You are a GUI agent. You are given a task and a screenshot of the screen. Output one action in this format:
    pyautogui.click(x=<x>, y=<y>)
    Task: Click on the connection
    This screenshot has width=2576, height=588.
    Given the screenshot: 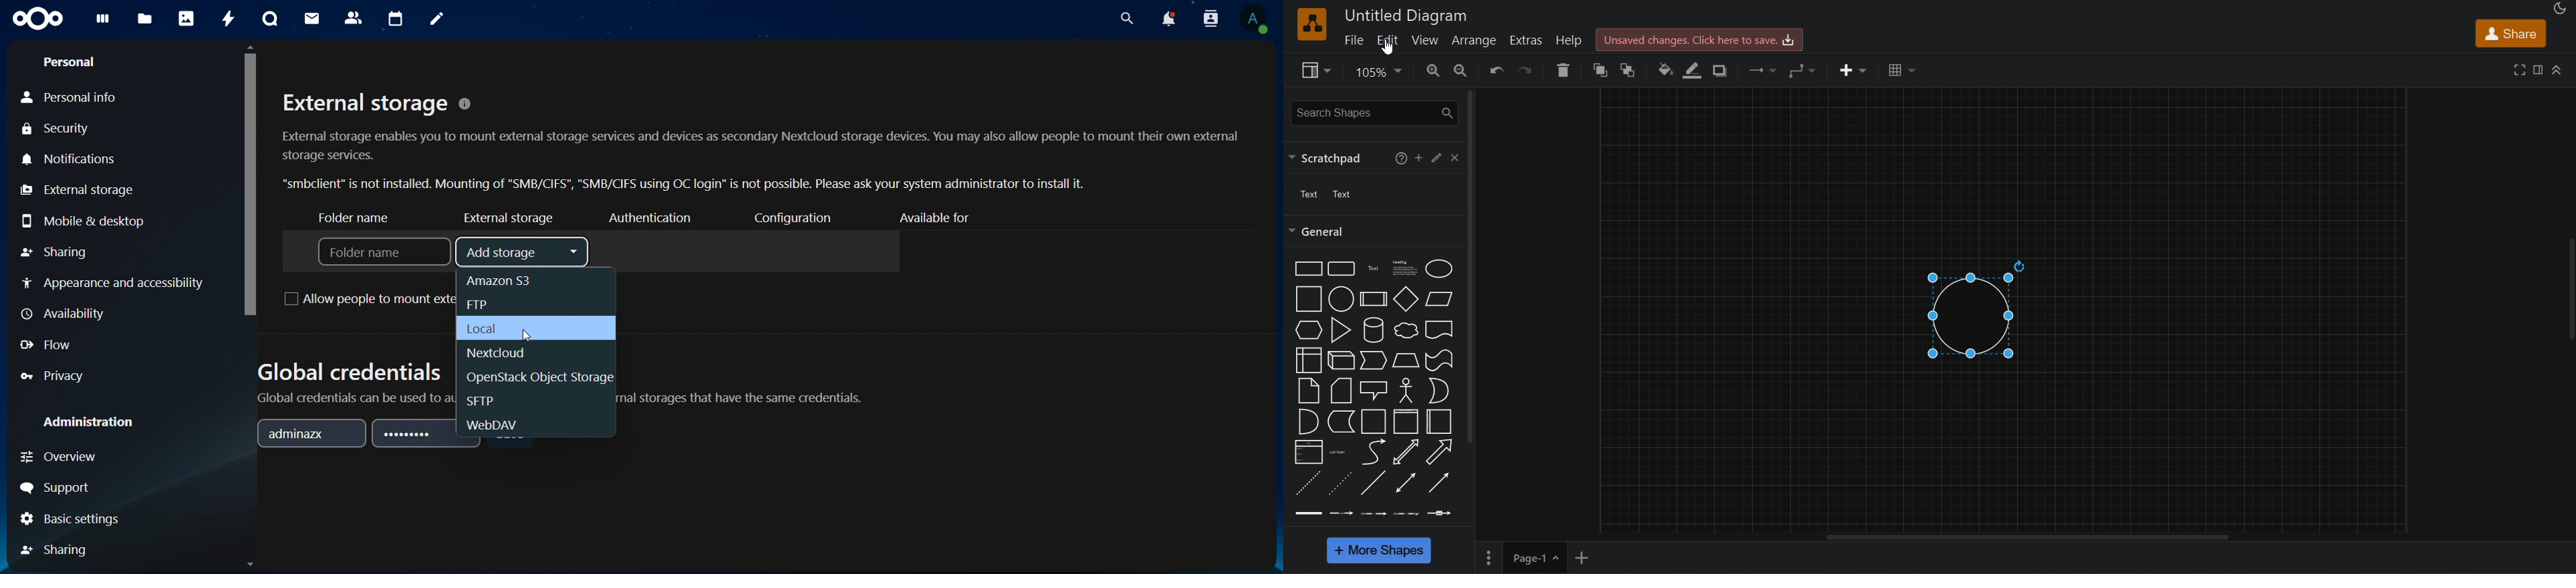 What is the action you would take?
    pyautogui.click(x=1763, y=70)
    